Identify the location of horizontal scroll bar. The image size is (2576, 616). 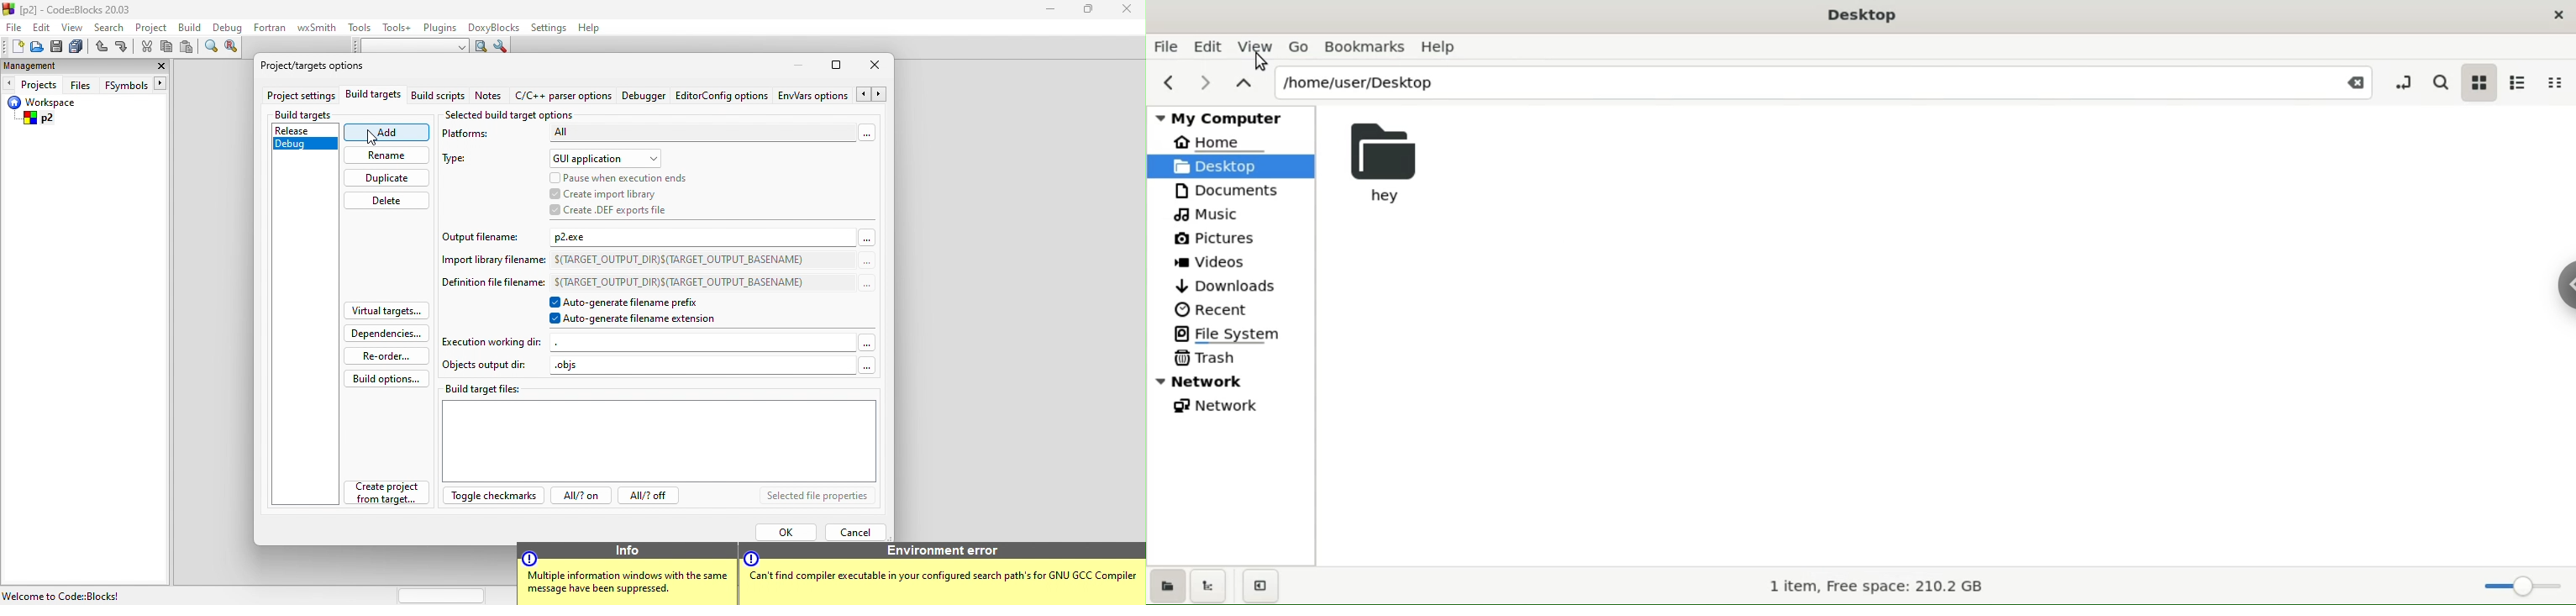
(444, 595).